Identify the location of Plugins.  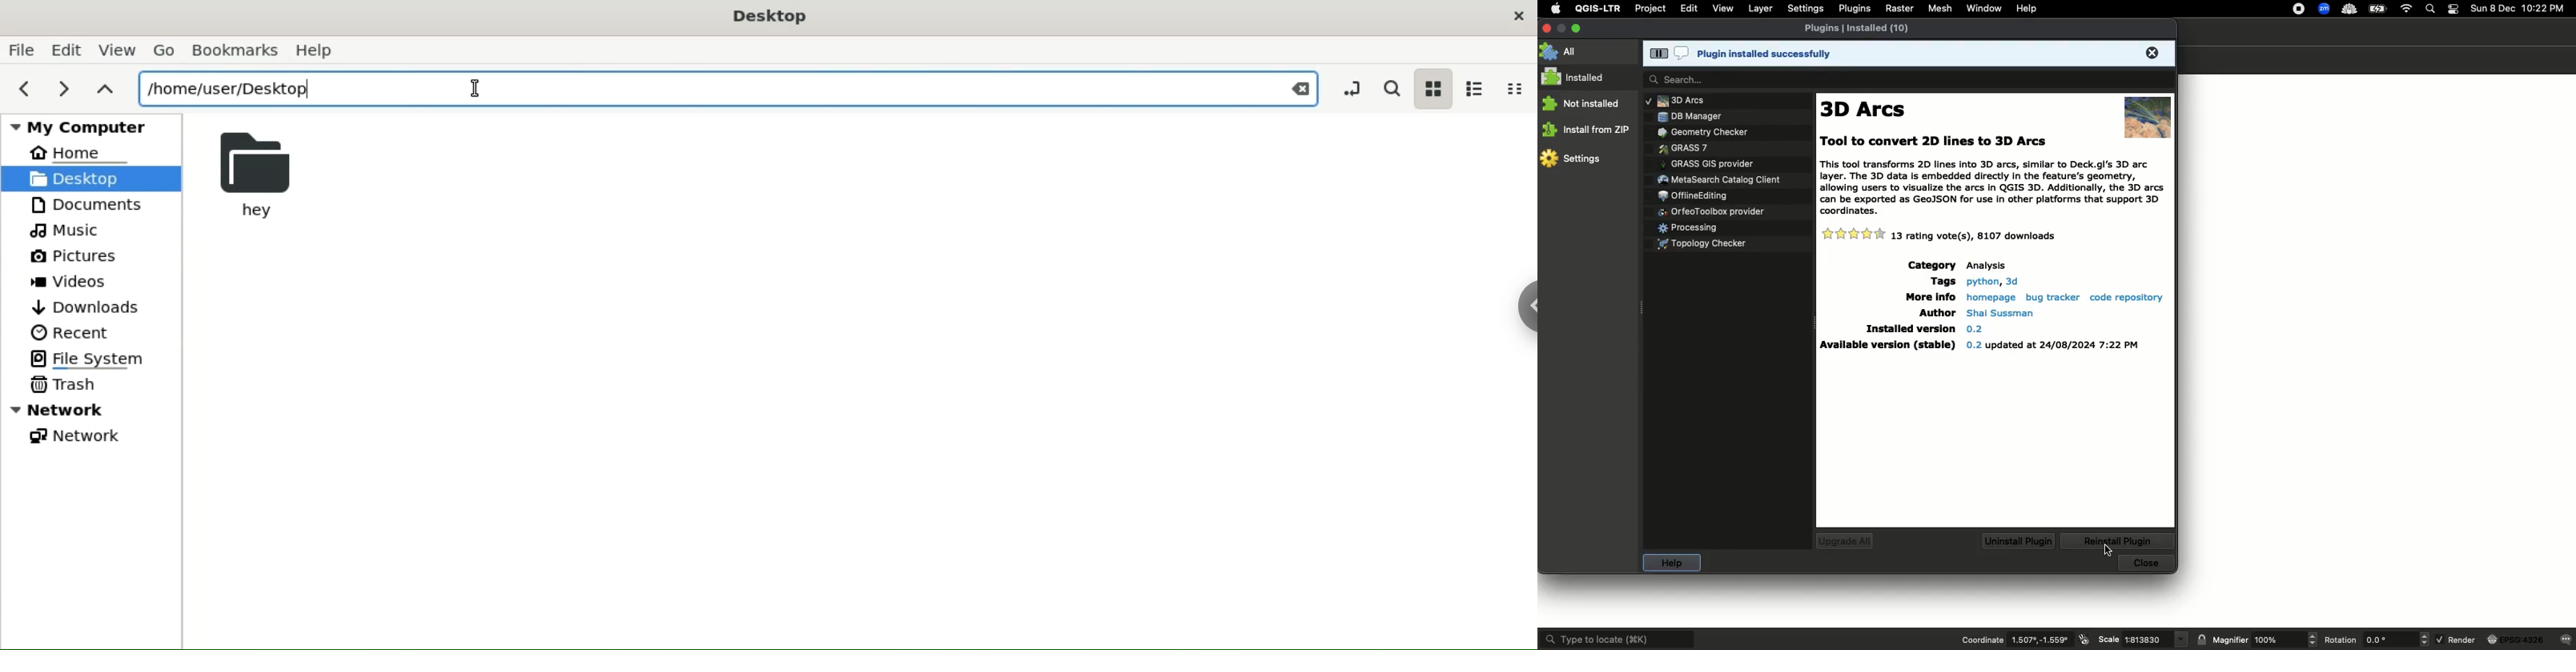
(1709, 207).